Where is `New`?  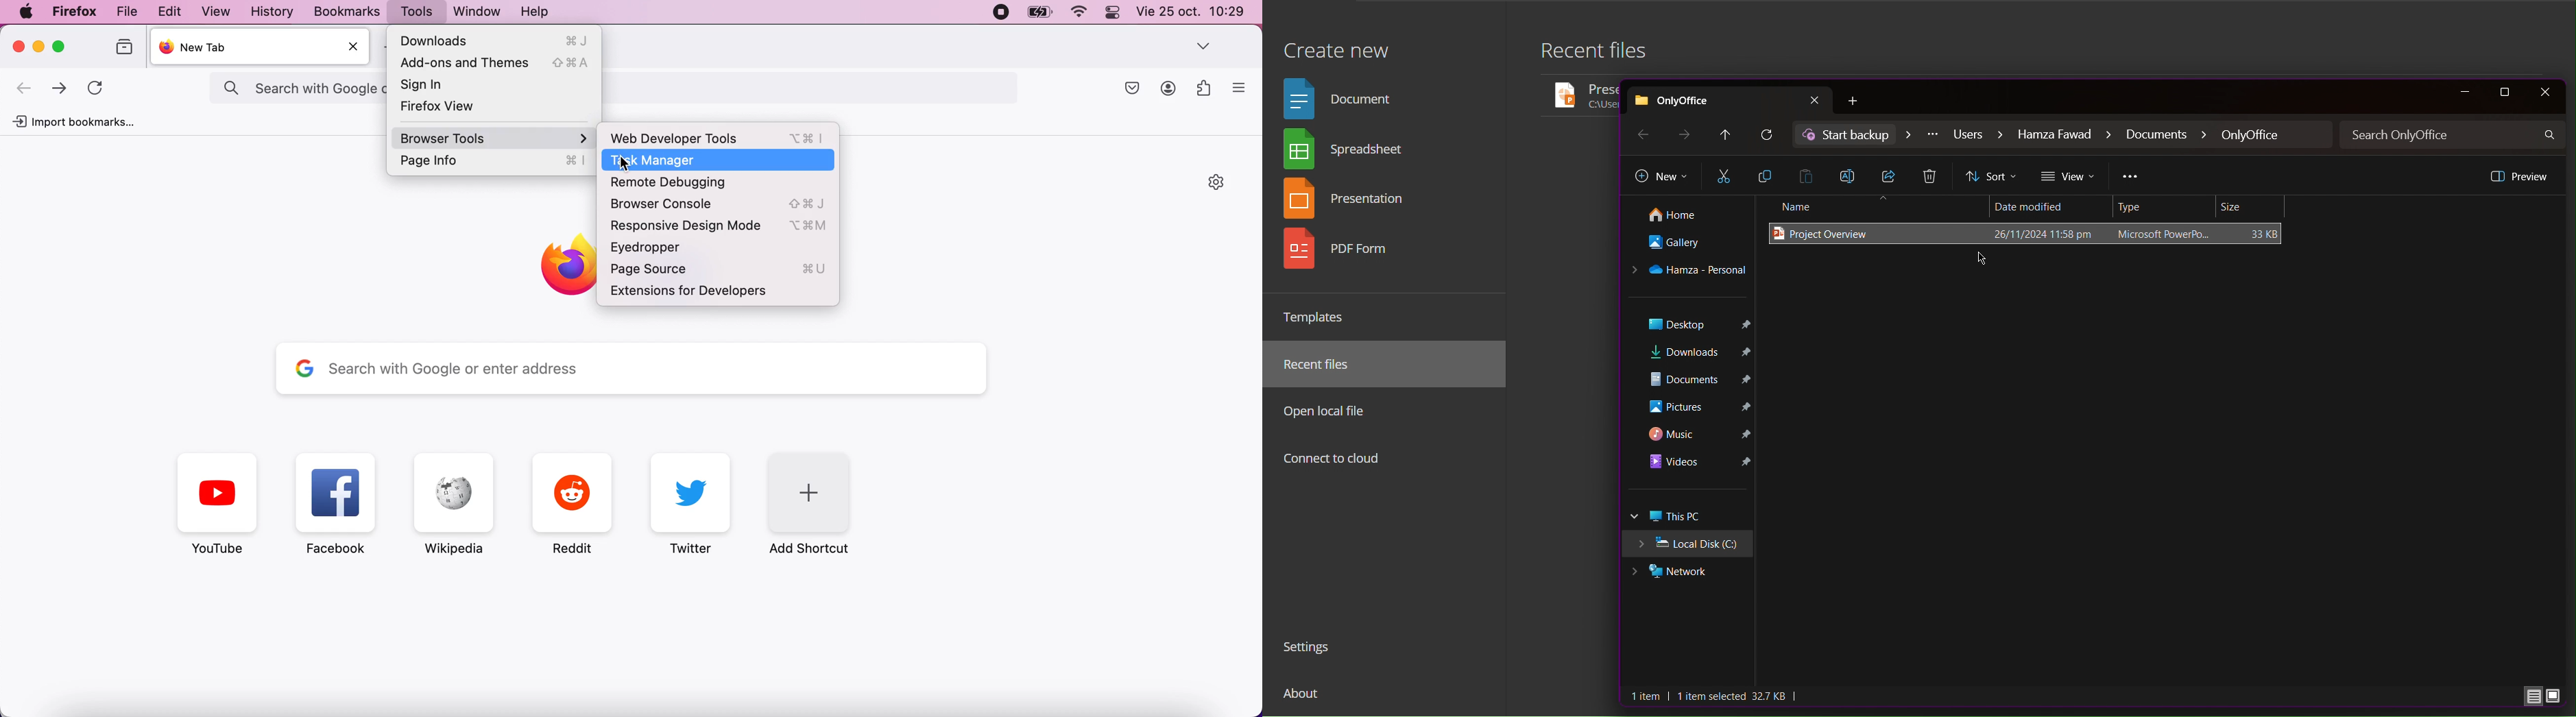
New is located at coordinates (1661, 178).